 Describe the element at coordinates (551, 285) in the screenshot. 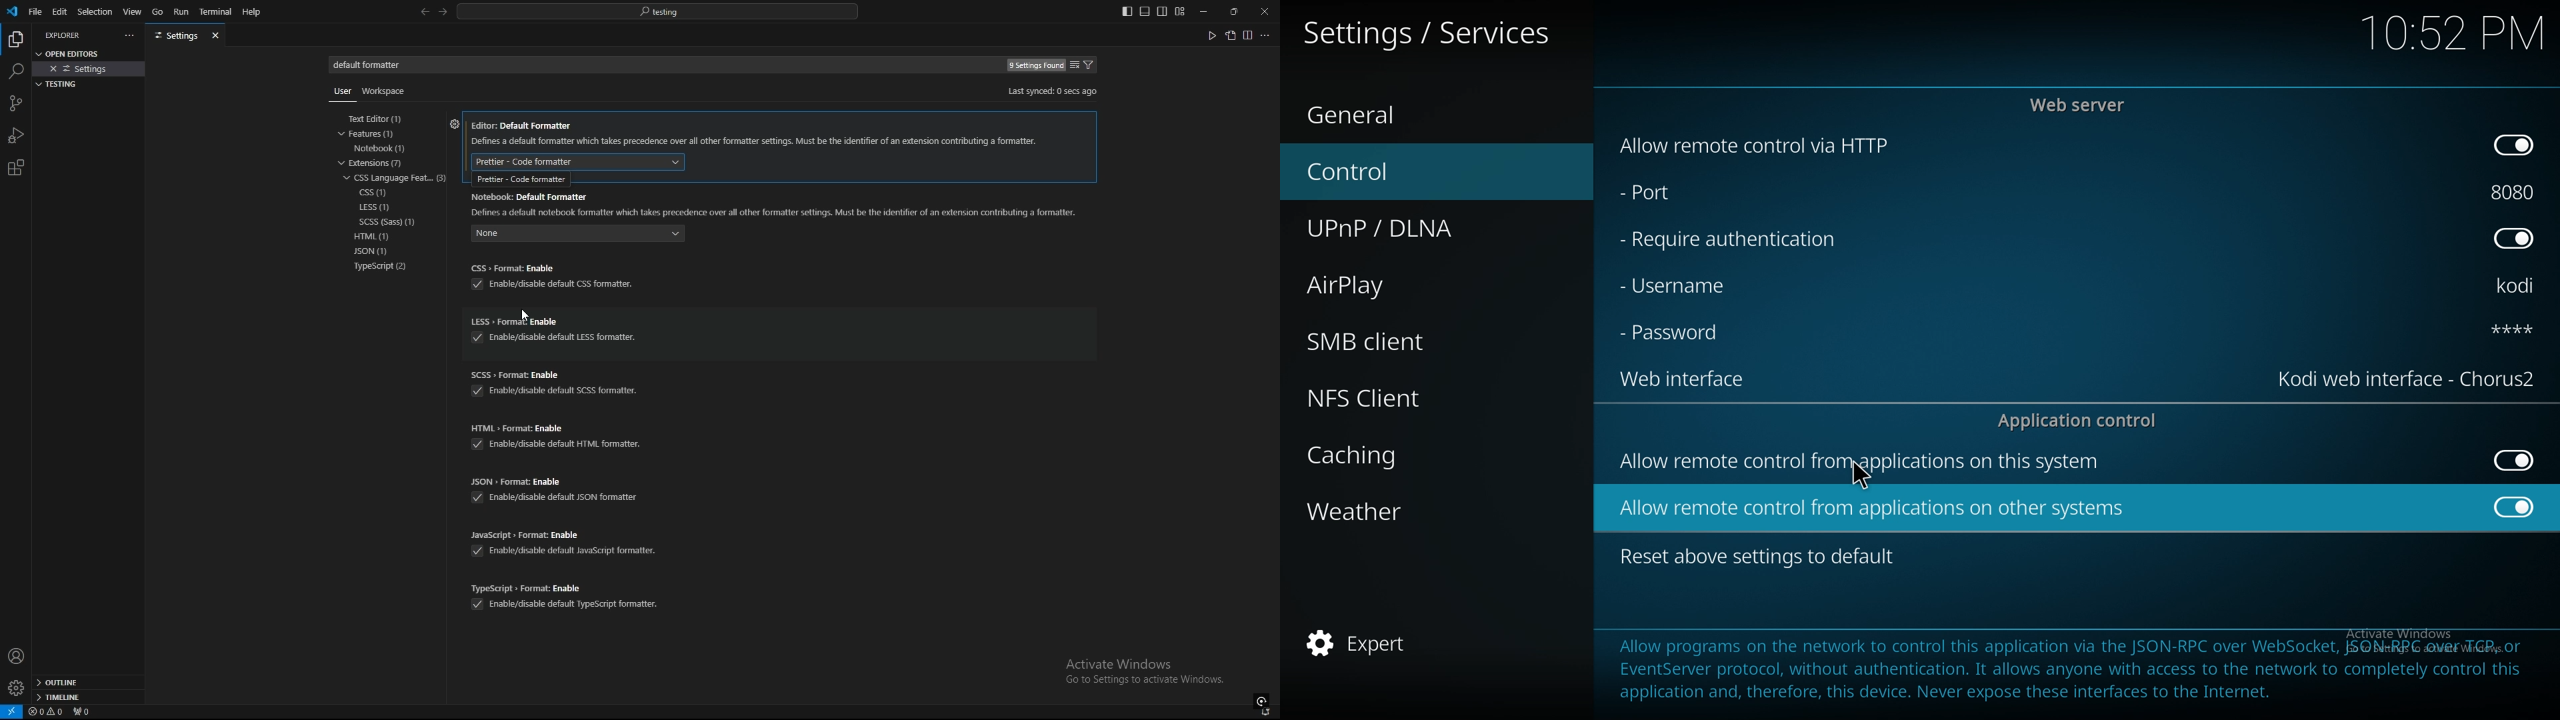

I see `enable/disable default css formatter` at that location.